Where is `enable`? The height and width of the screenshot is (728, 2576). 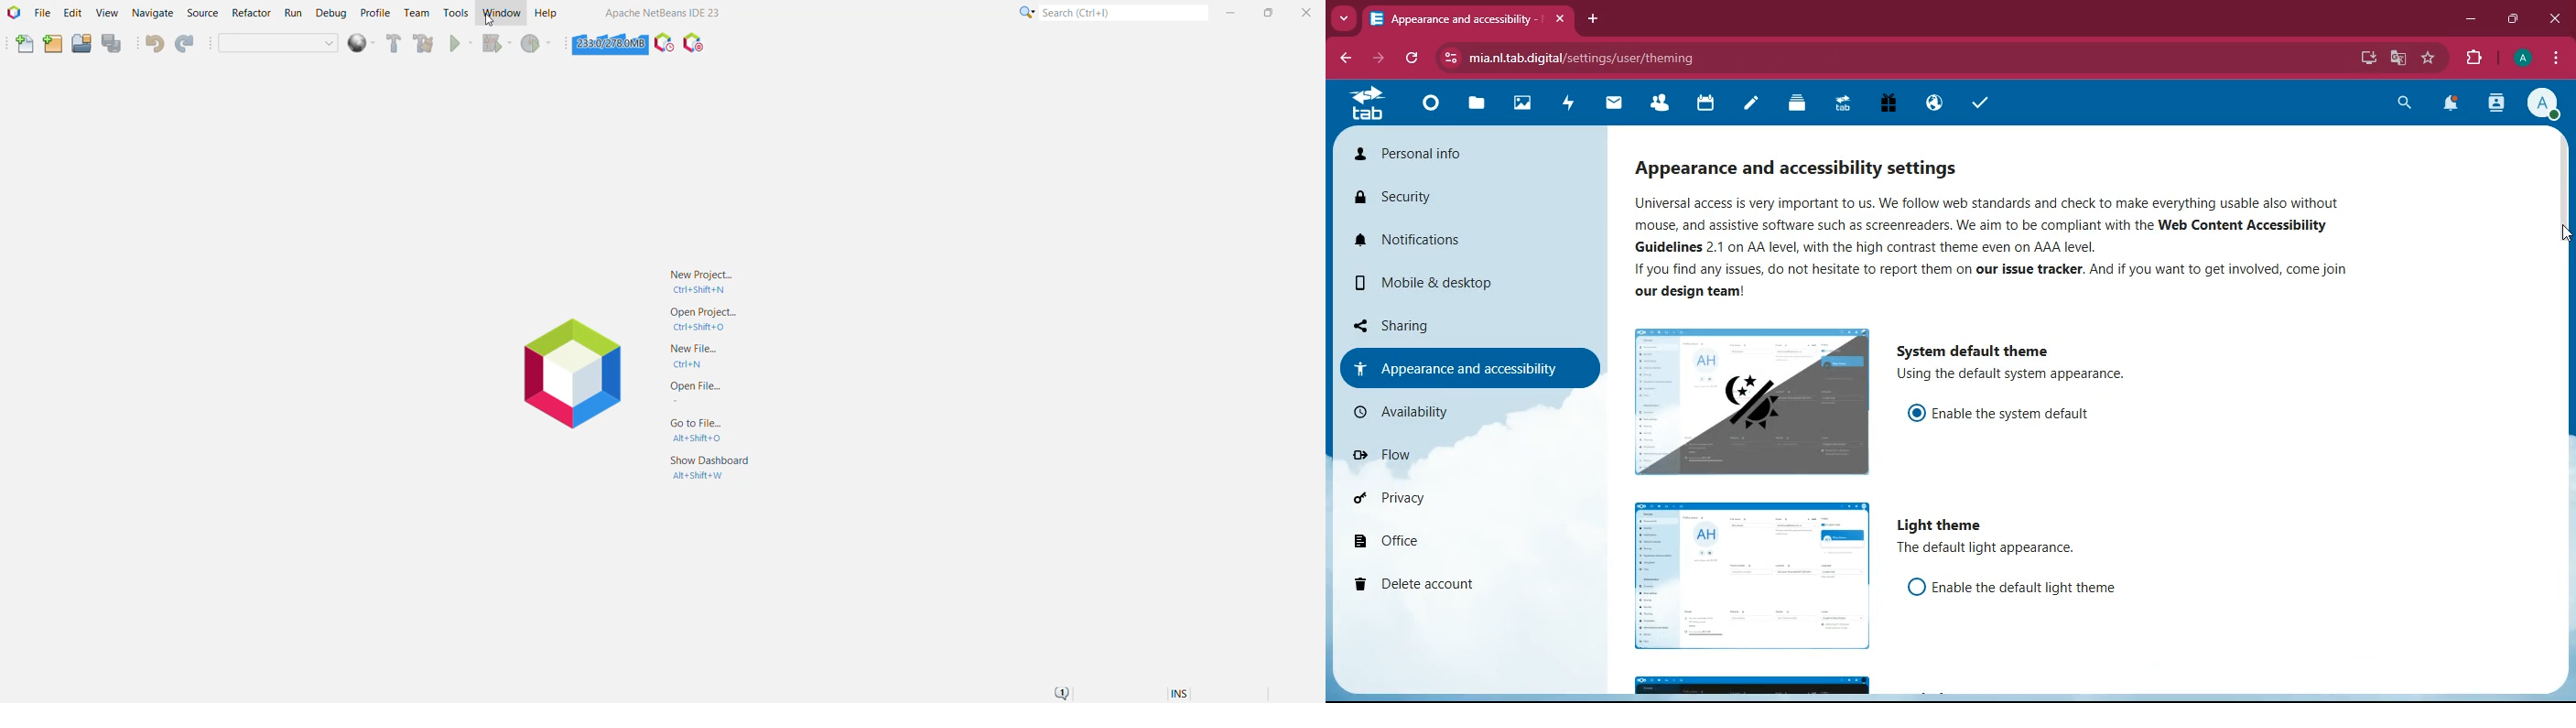 enable is located at coordinates (2017, 413).